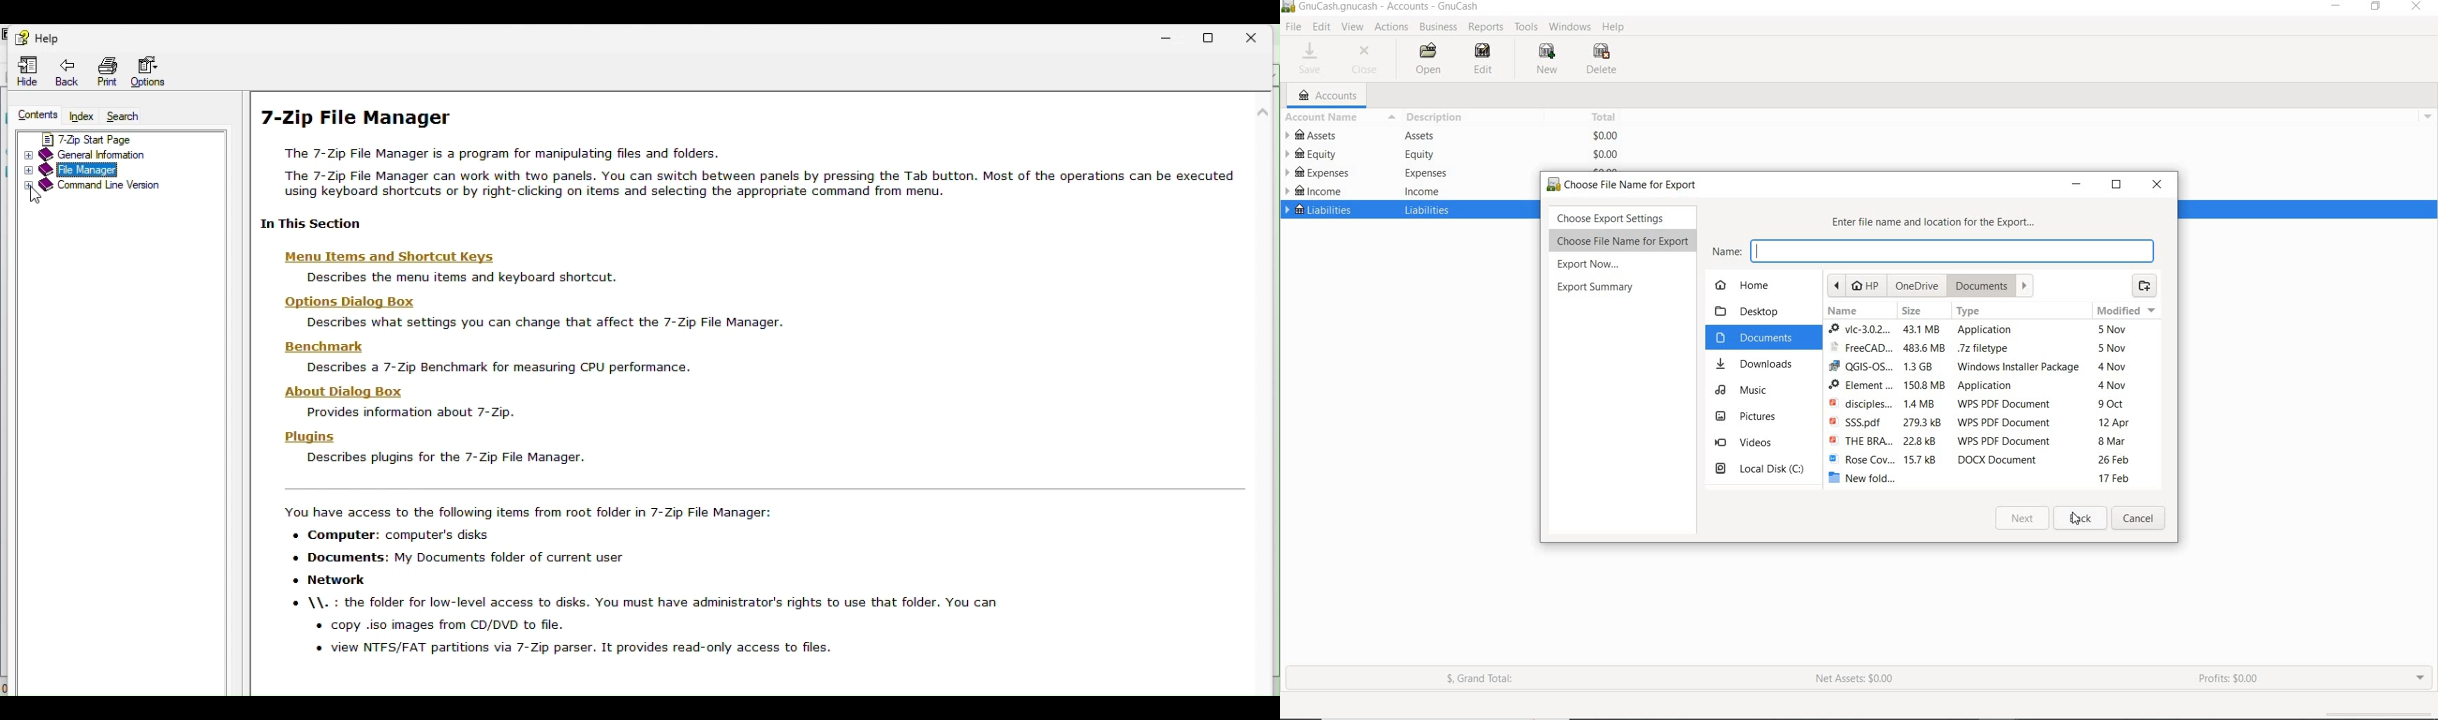  What do you see at coordinates (1424, 173) in the screenshot?
I see `expenses` at bounding box center [1424, 173].